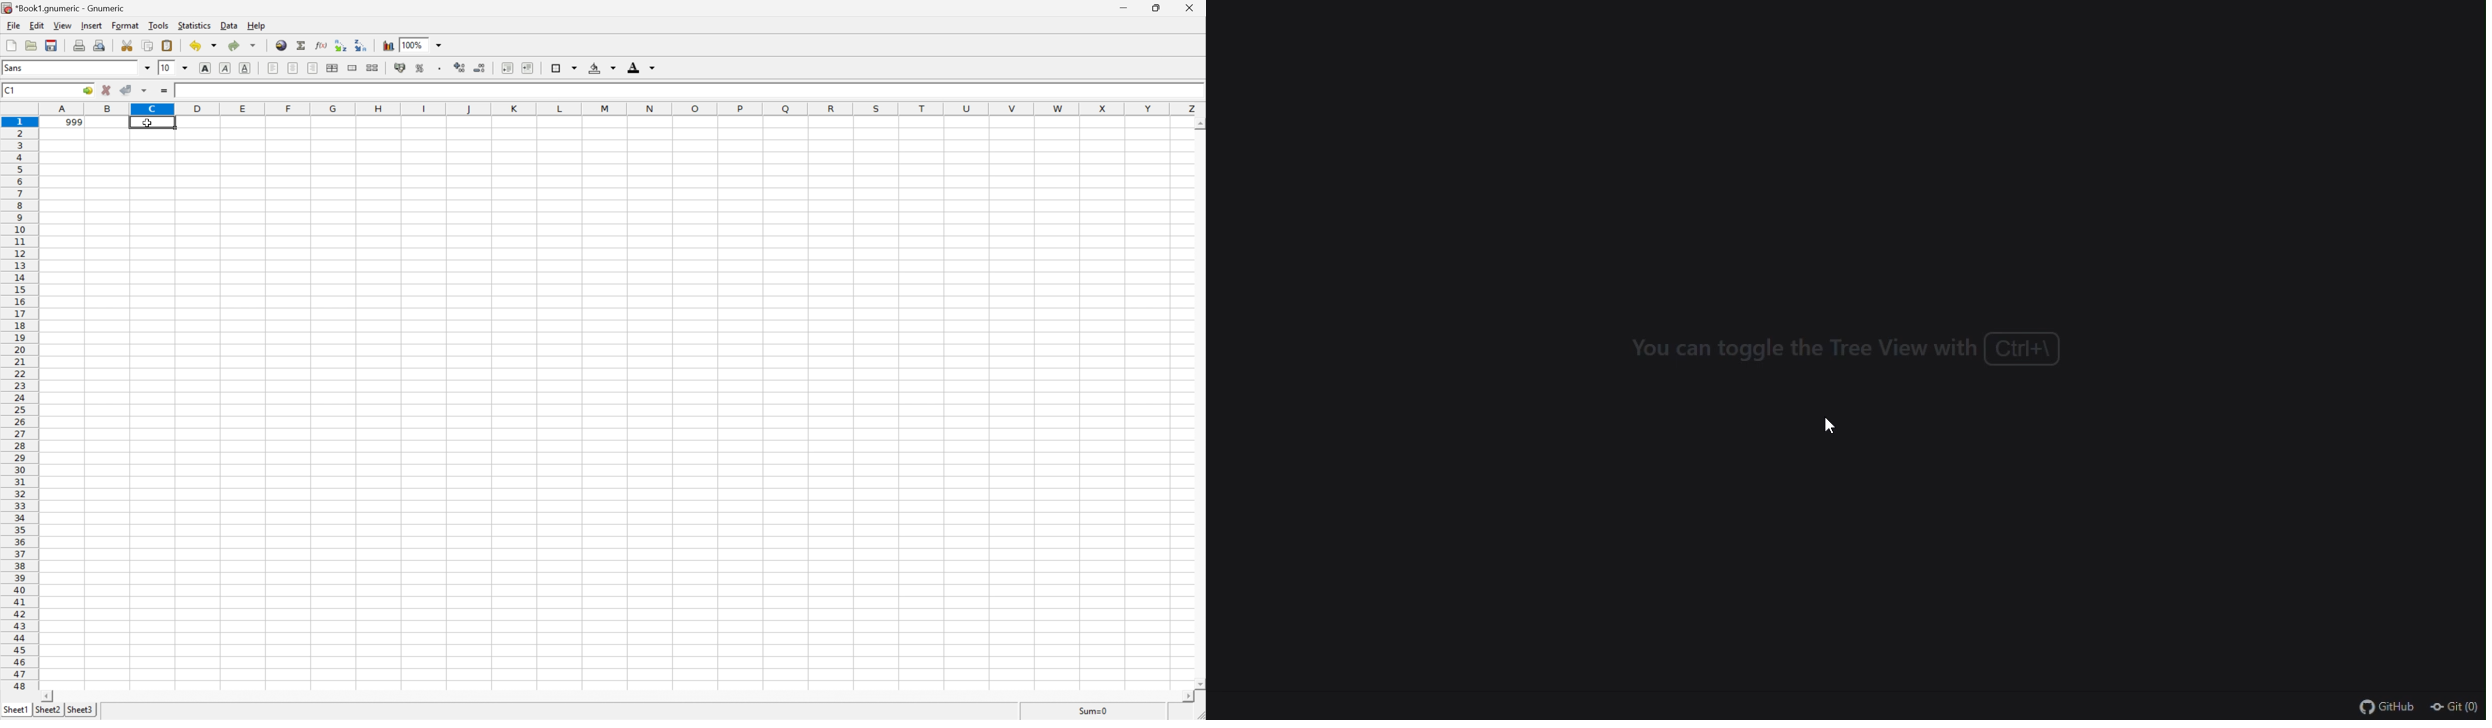  Describe the element at coordinates (421, 69) in the screenshot. I see `format selection as percentage` at that location.